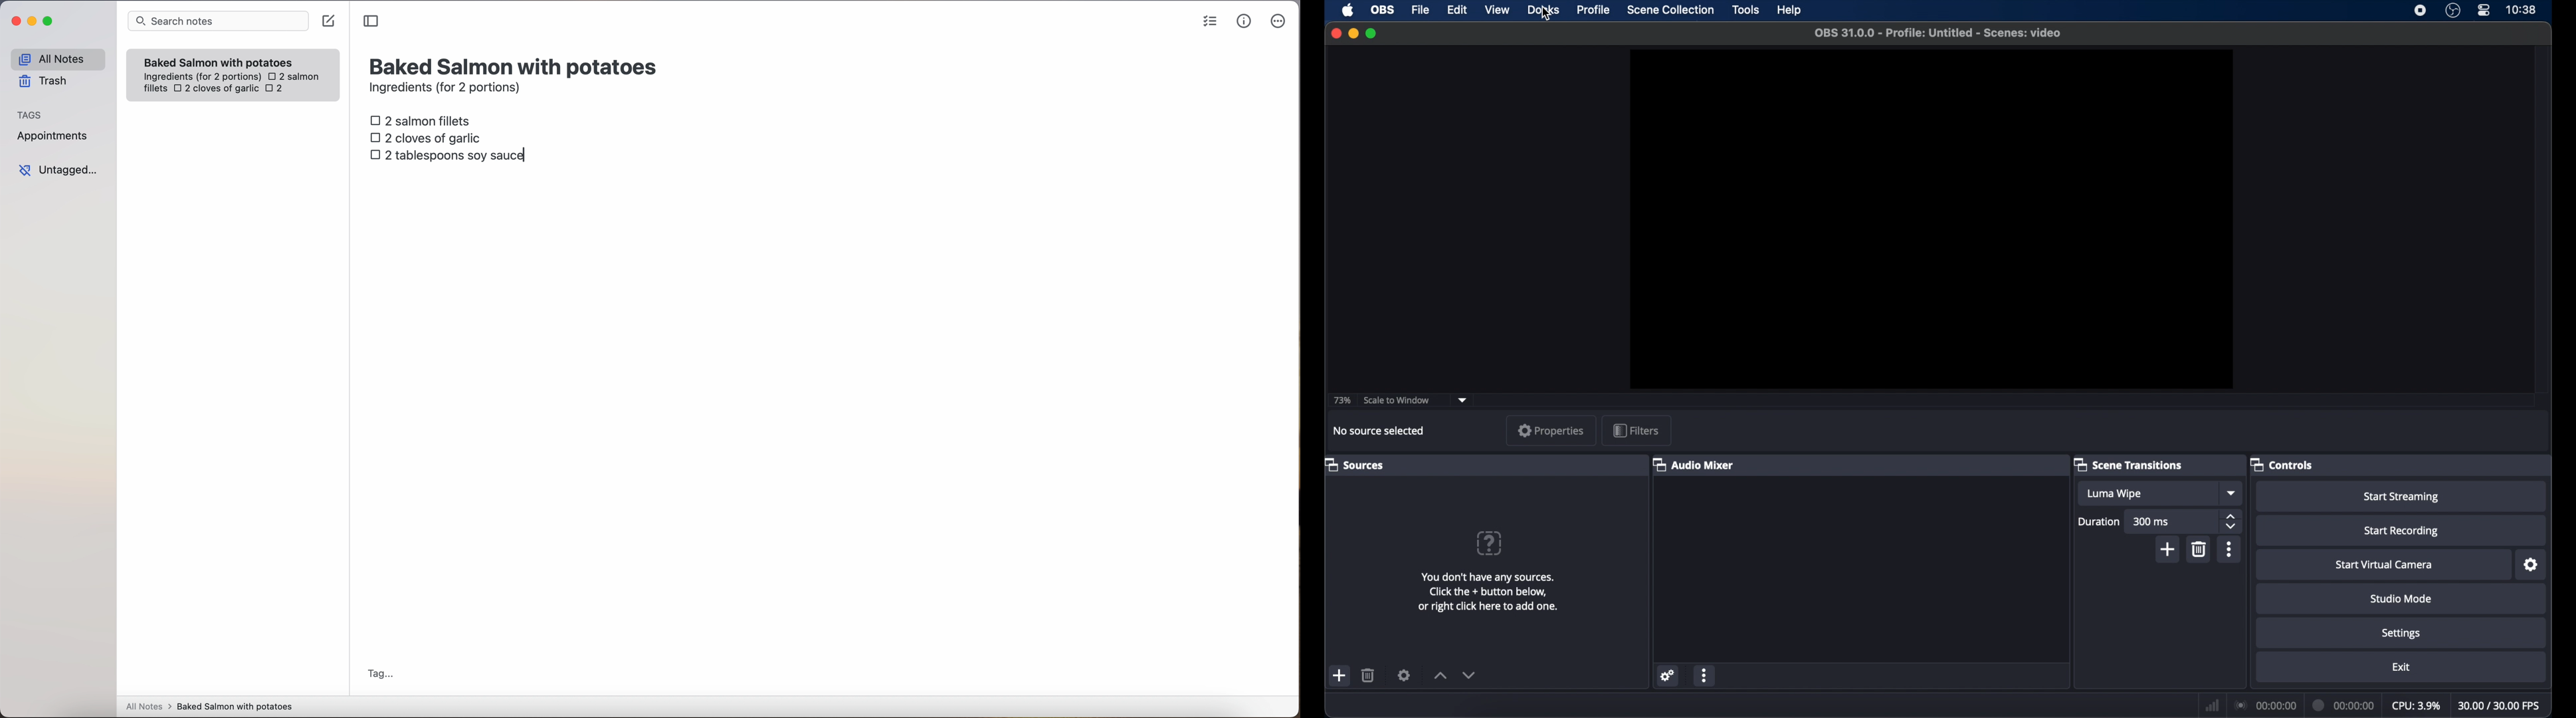  Describe the element at coordinates (200, 77) in the screenshot. I see `ingredientes (for 2 portions)` at that location.